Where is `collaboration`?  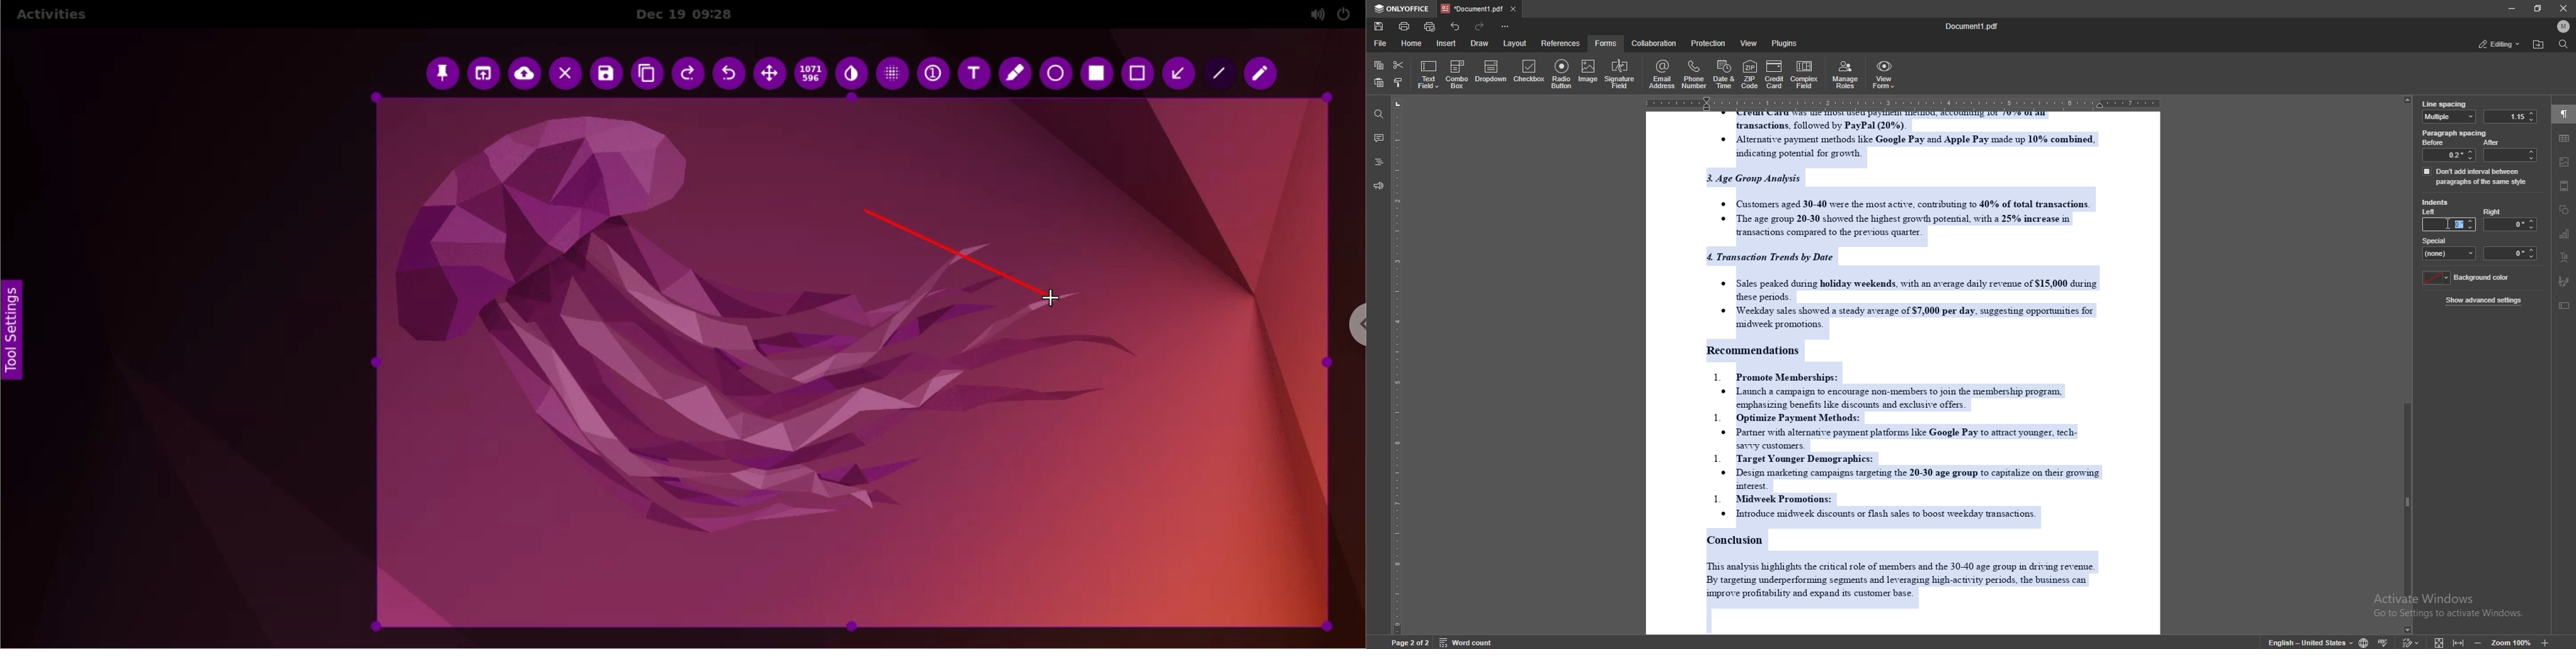 collaboration is located at coordinates (1655, 43).